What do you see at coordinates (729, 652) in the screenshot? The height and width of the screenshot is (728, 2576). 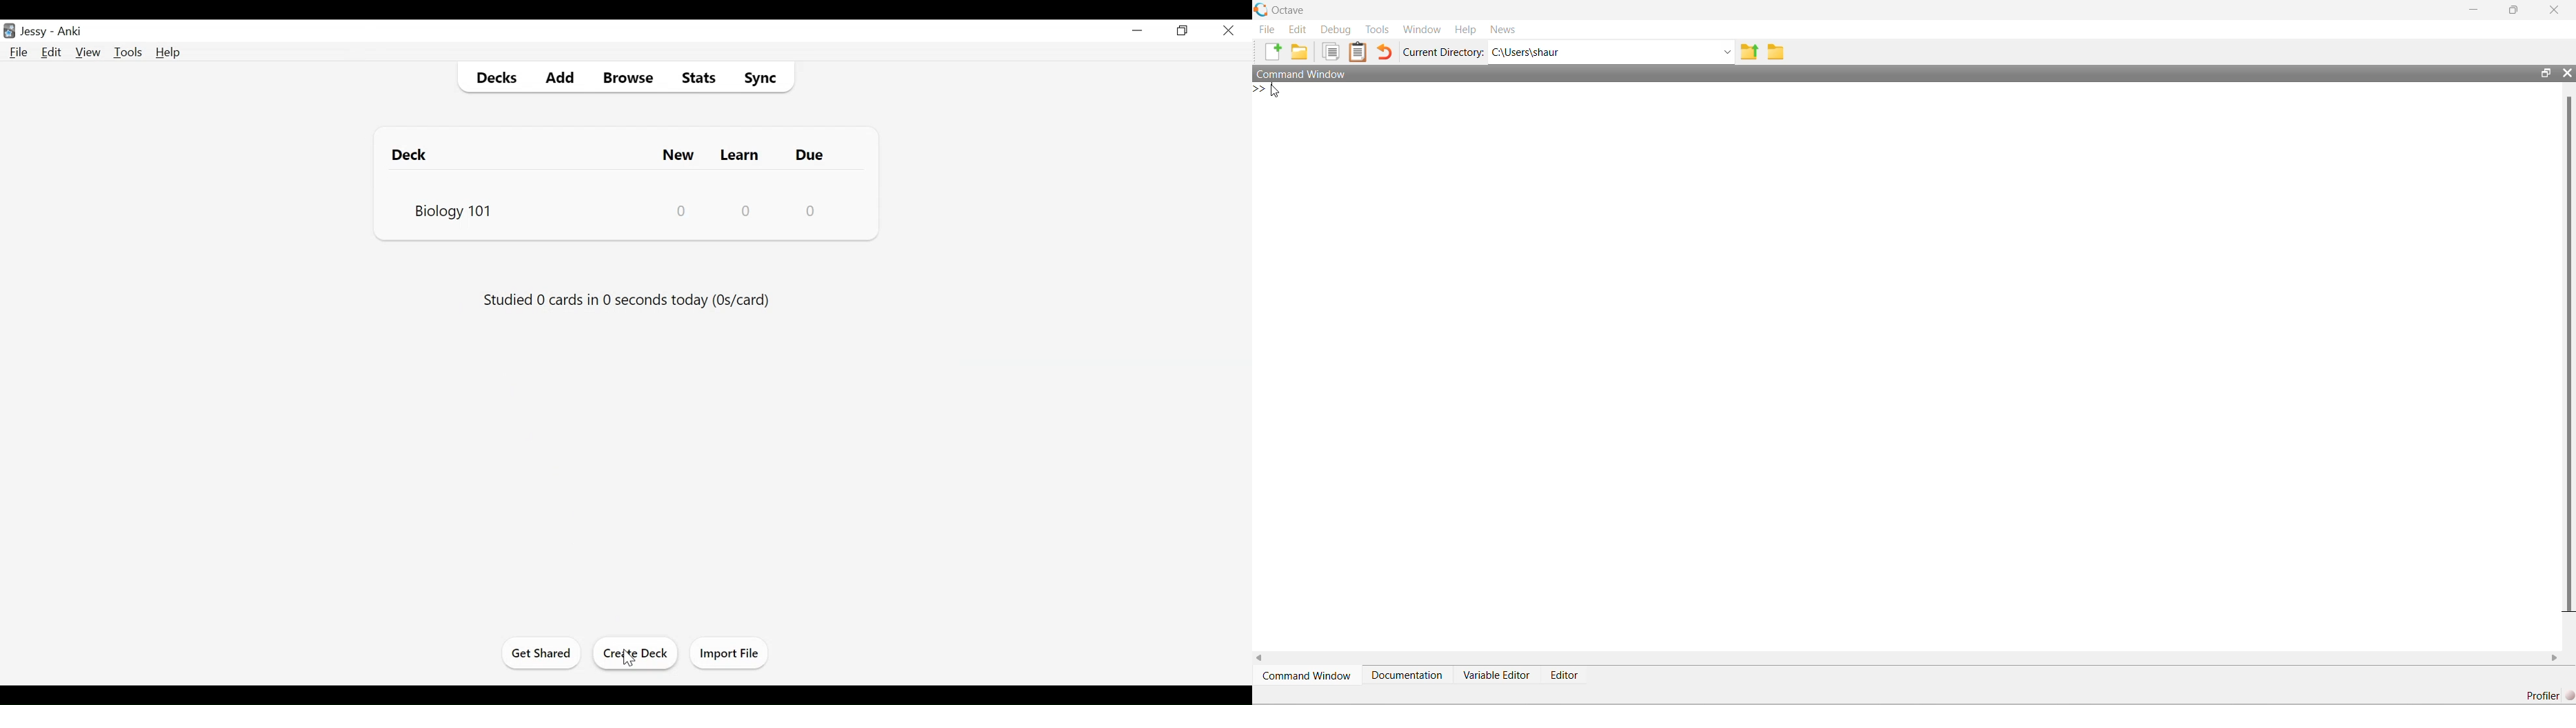 I see `Import Files` at bounding box center [729, 652].